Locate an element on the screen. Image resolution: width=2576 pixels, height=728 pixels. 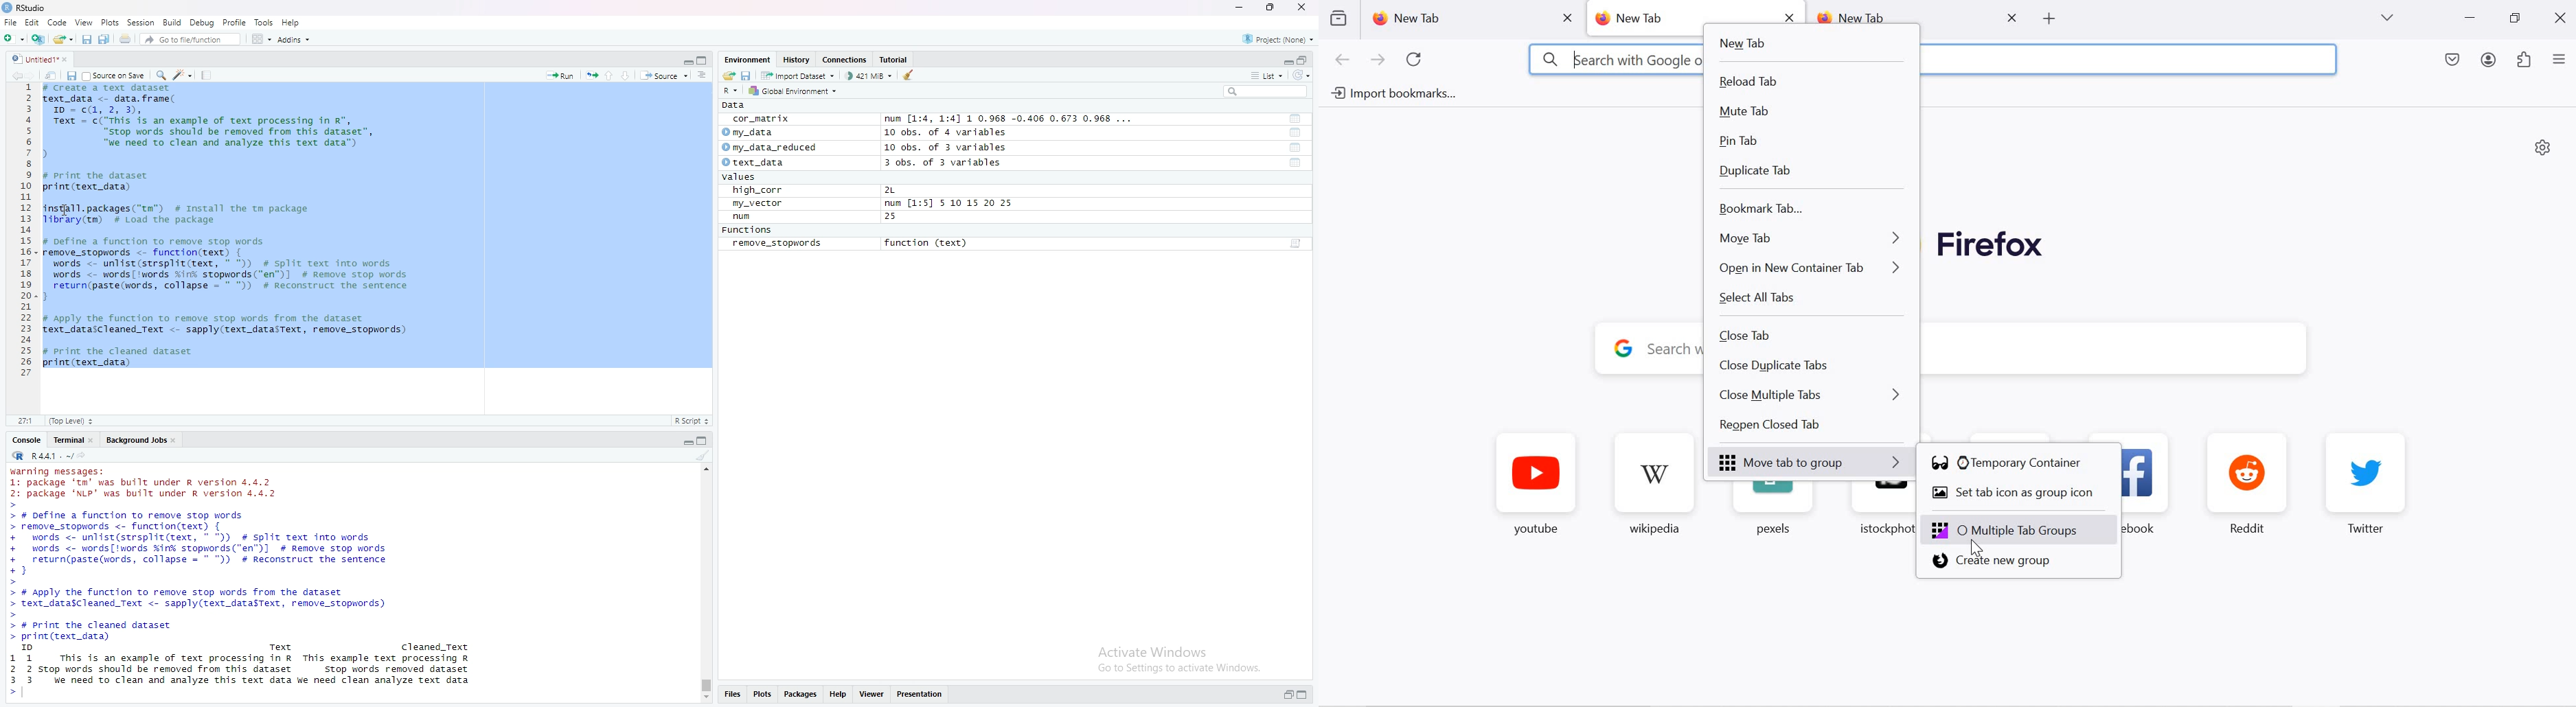
function is located at coordinates (1290, 244).